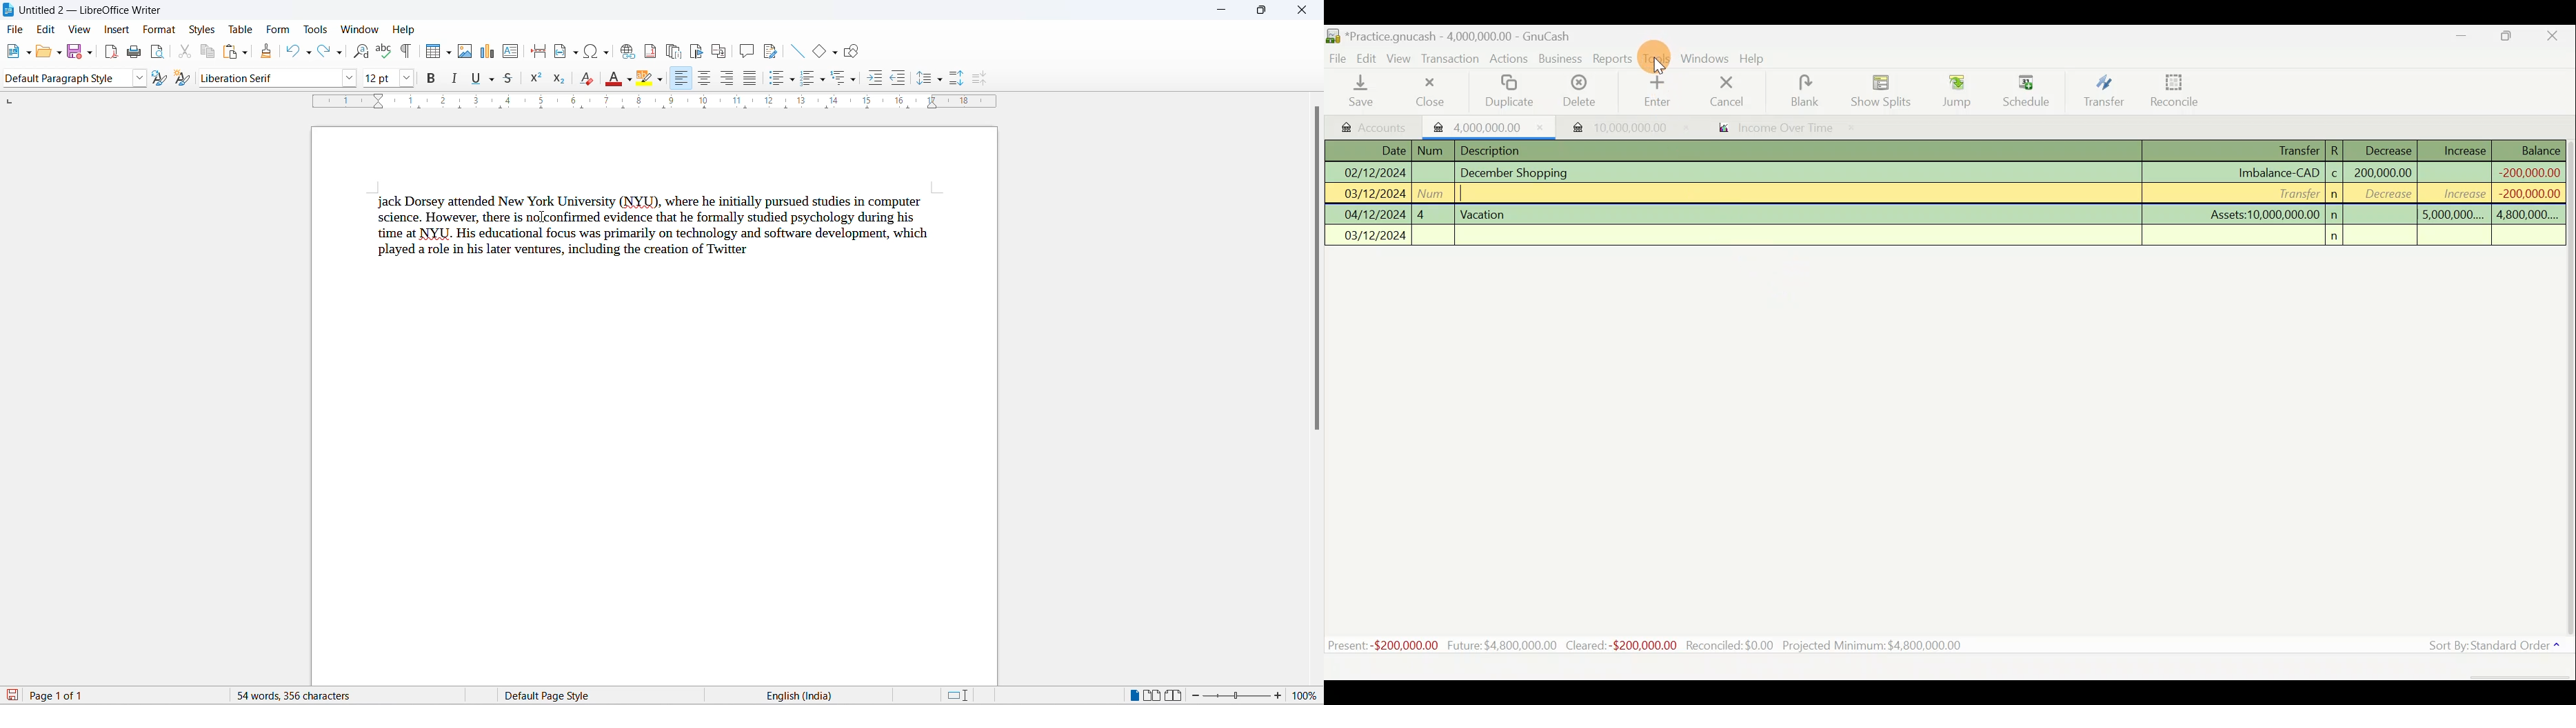 The height and width of the screenshot is (728, 2576). I want to click on increase zoom, so click(1281, 698).